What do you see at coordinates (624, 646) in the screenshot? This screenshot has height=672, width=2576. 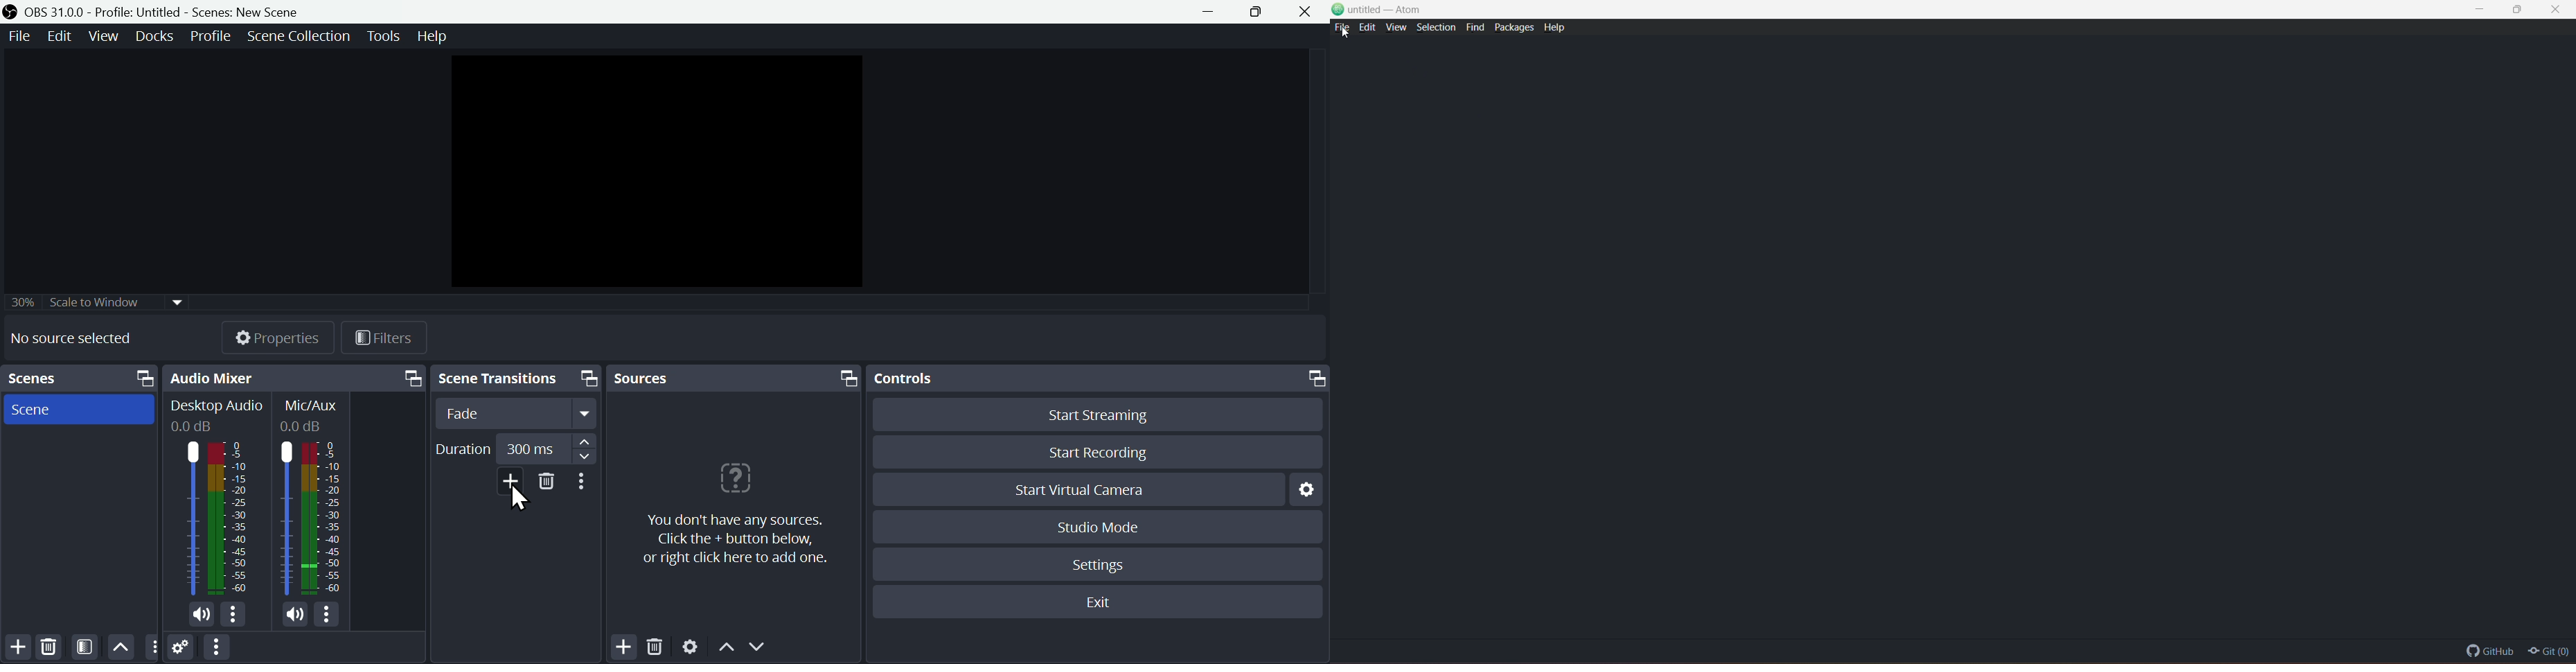 I see `Add` at bounding box center [624, 646].